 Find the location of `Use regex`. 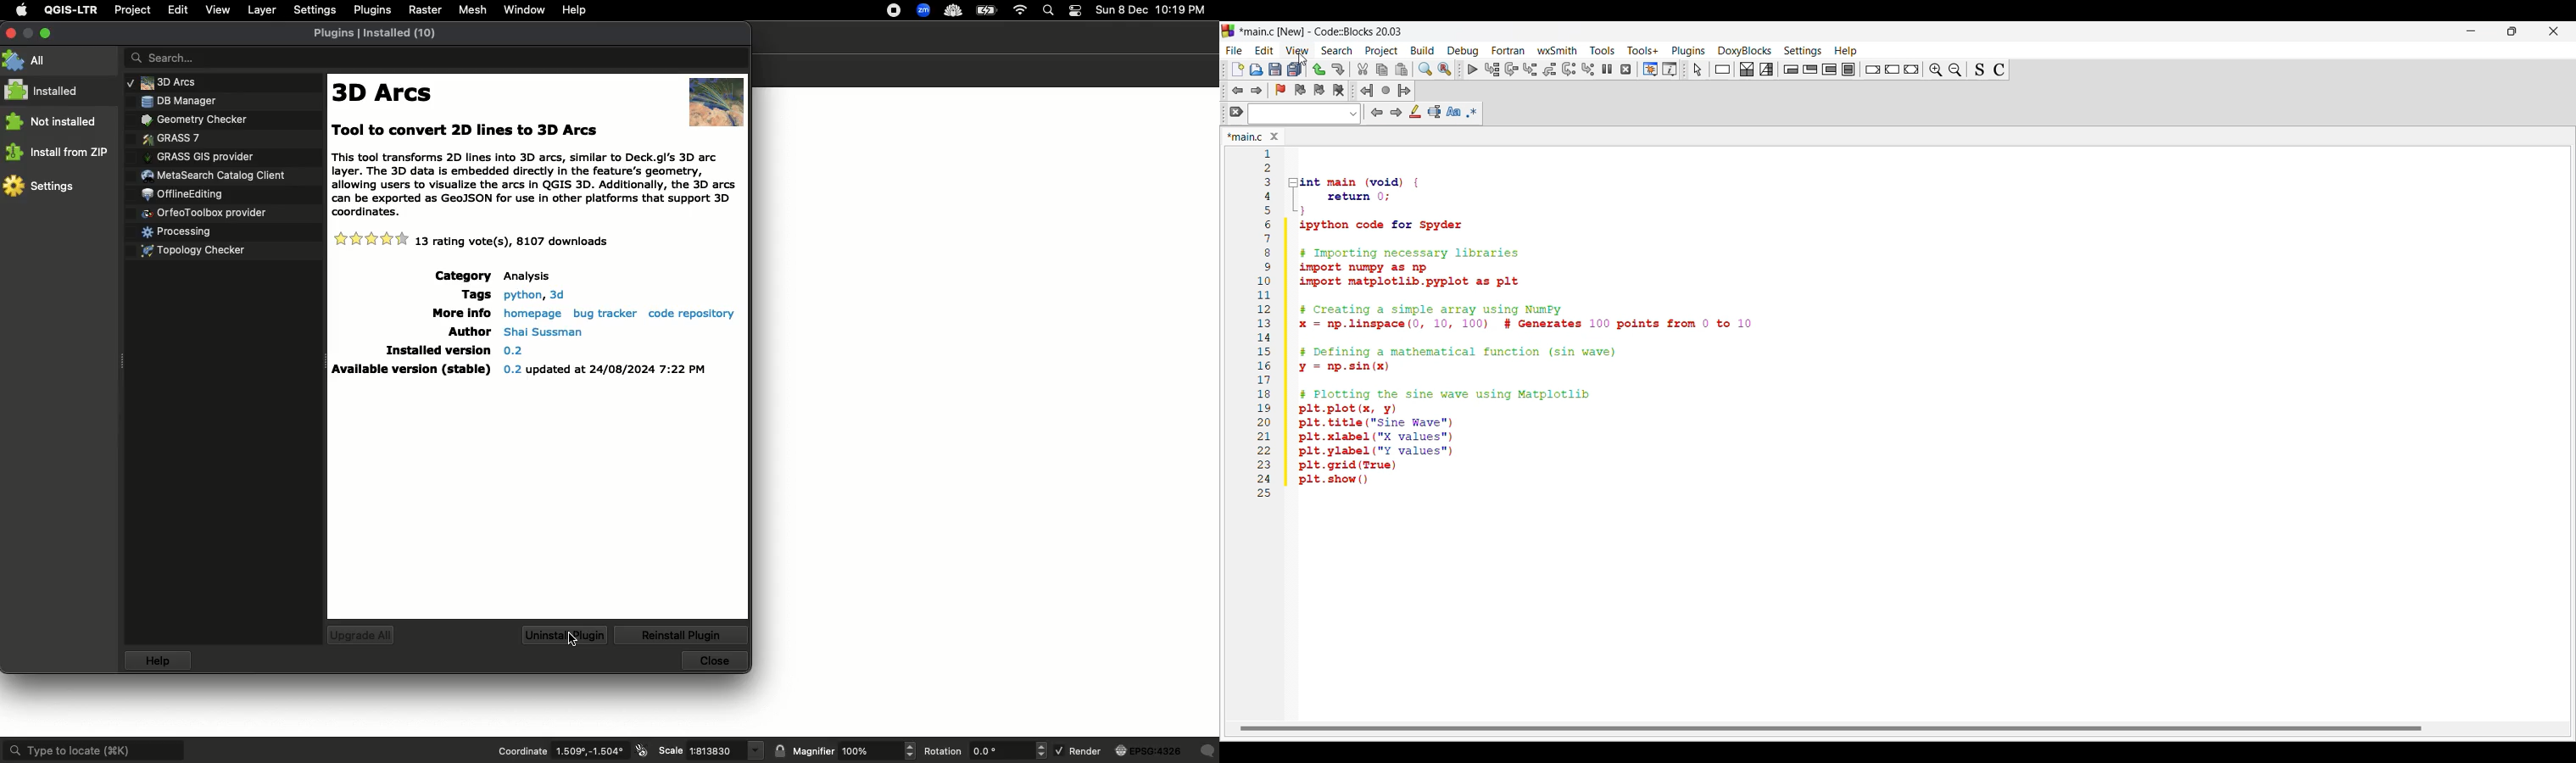

Use regex is located at coordinates (1472, 112).